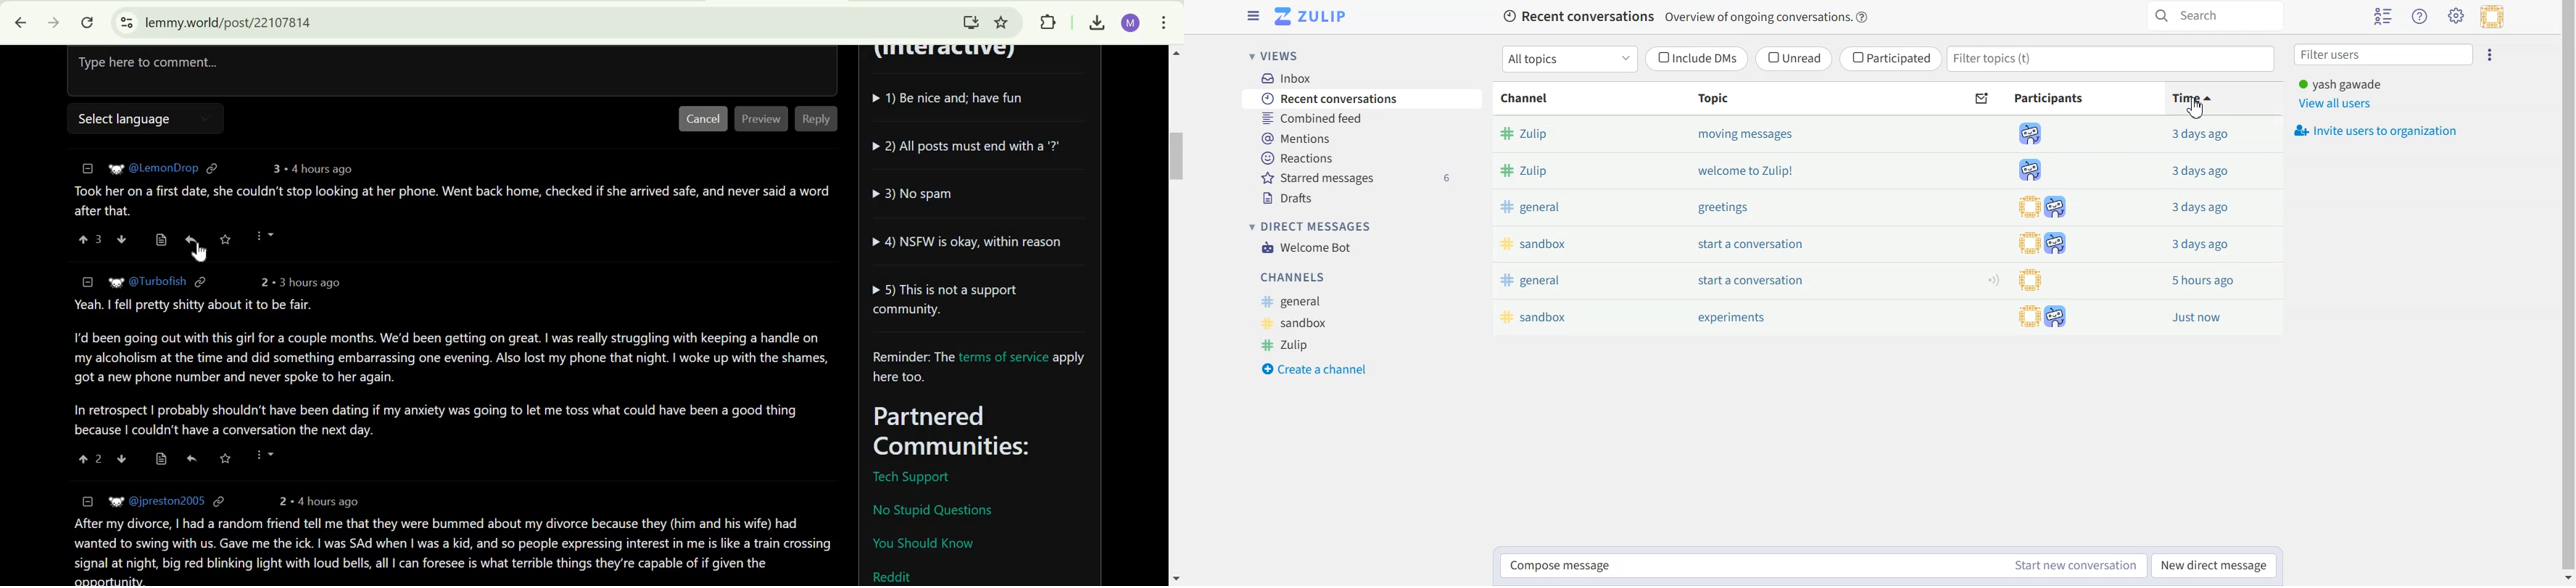 The width and height of the screenshot is (2576, 588). What do you see at coordinates (1362, 177) in the screenshot?
I see `Starred messages` at bounding box center [1362, 177].